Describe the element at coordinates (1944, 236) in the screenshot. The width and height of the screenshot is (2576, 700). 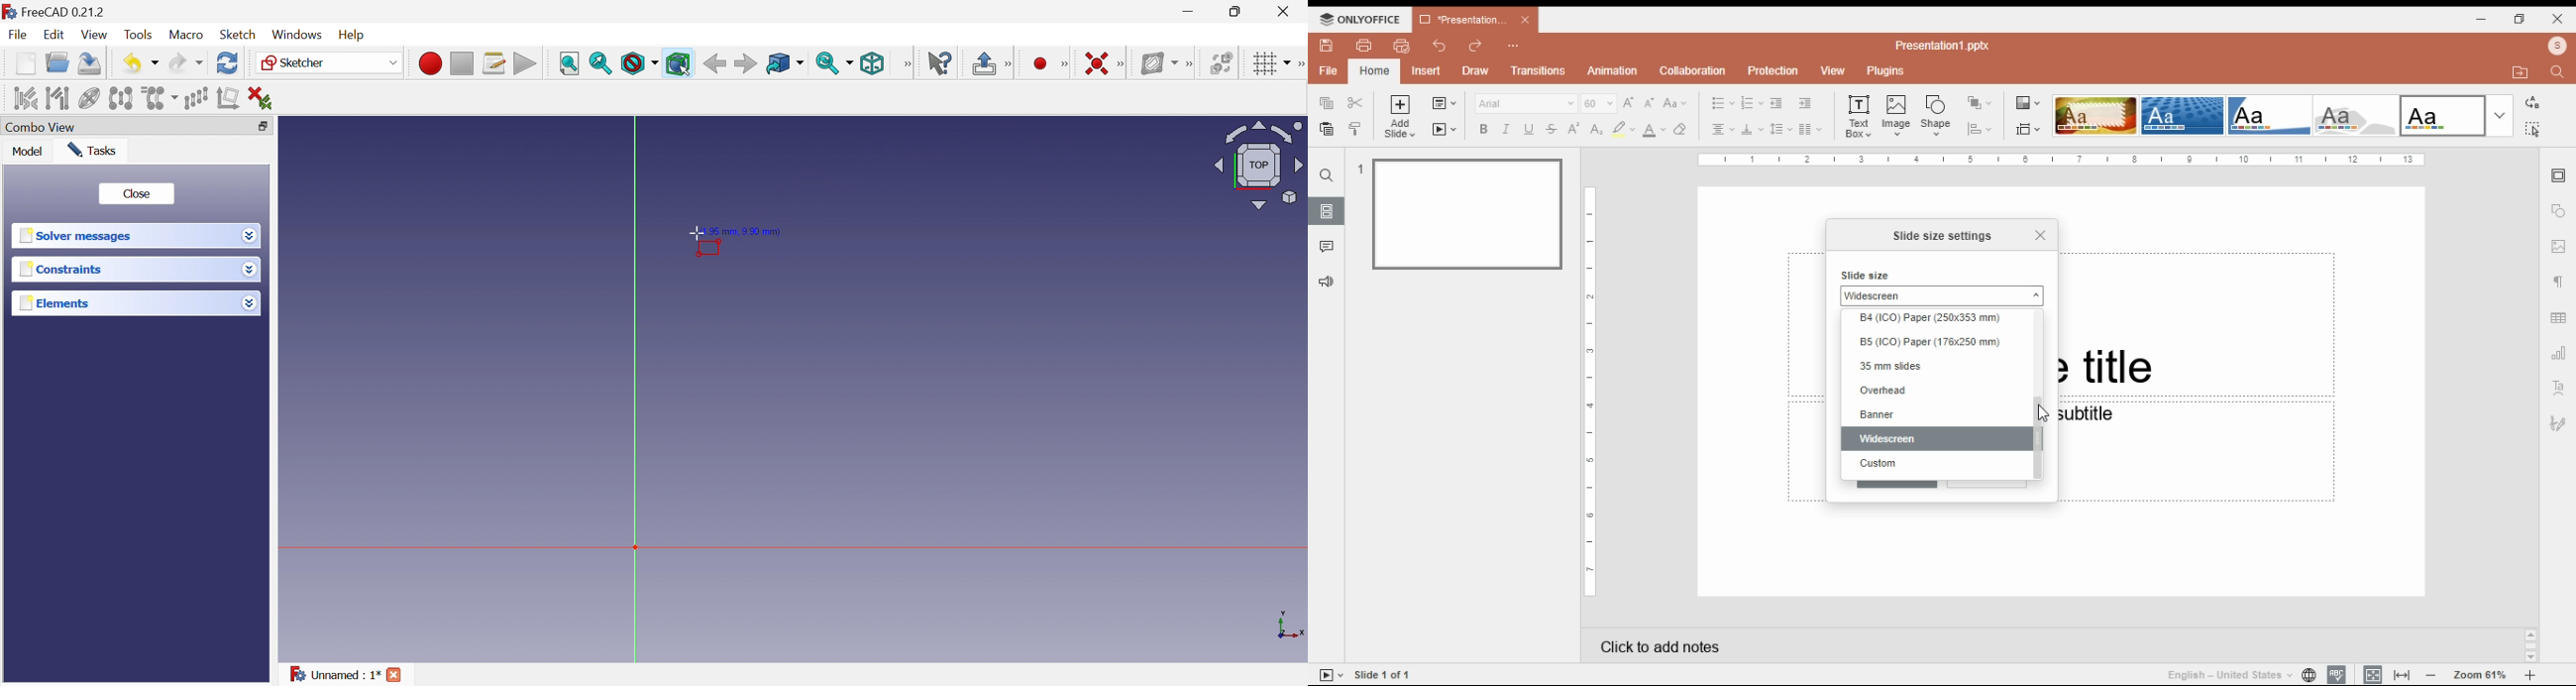
I see `Slide size settings` at that location.